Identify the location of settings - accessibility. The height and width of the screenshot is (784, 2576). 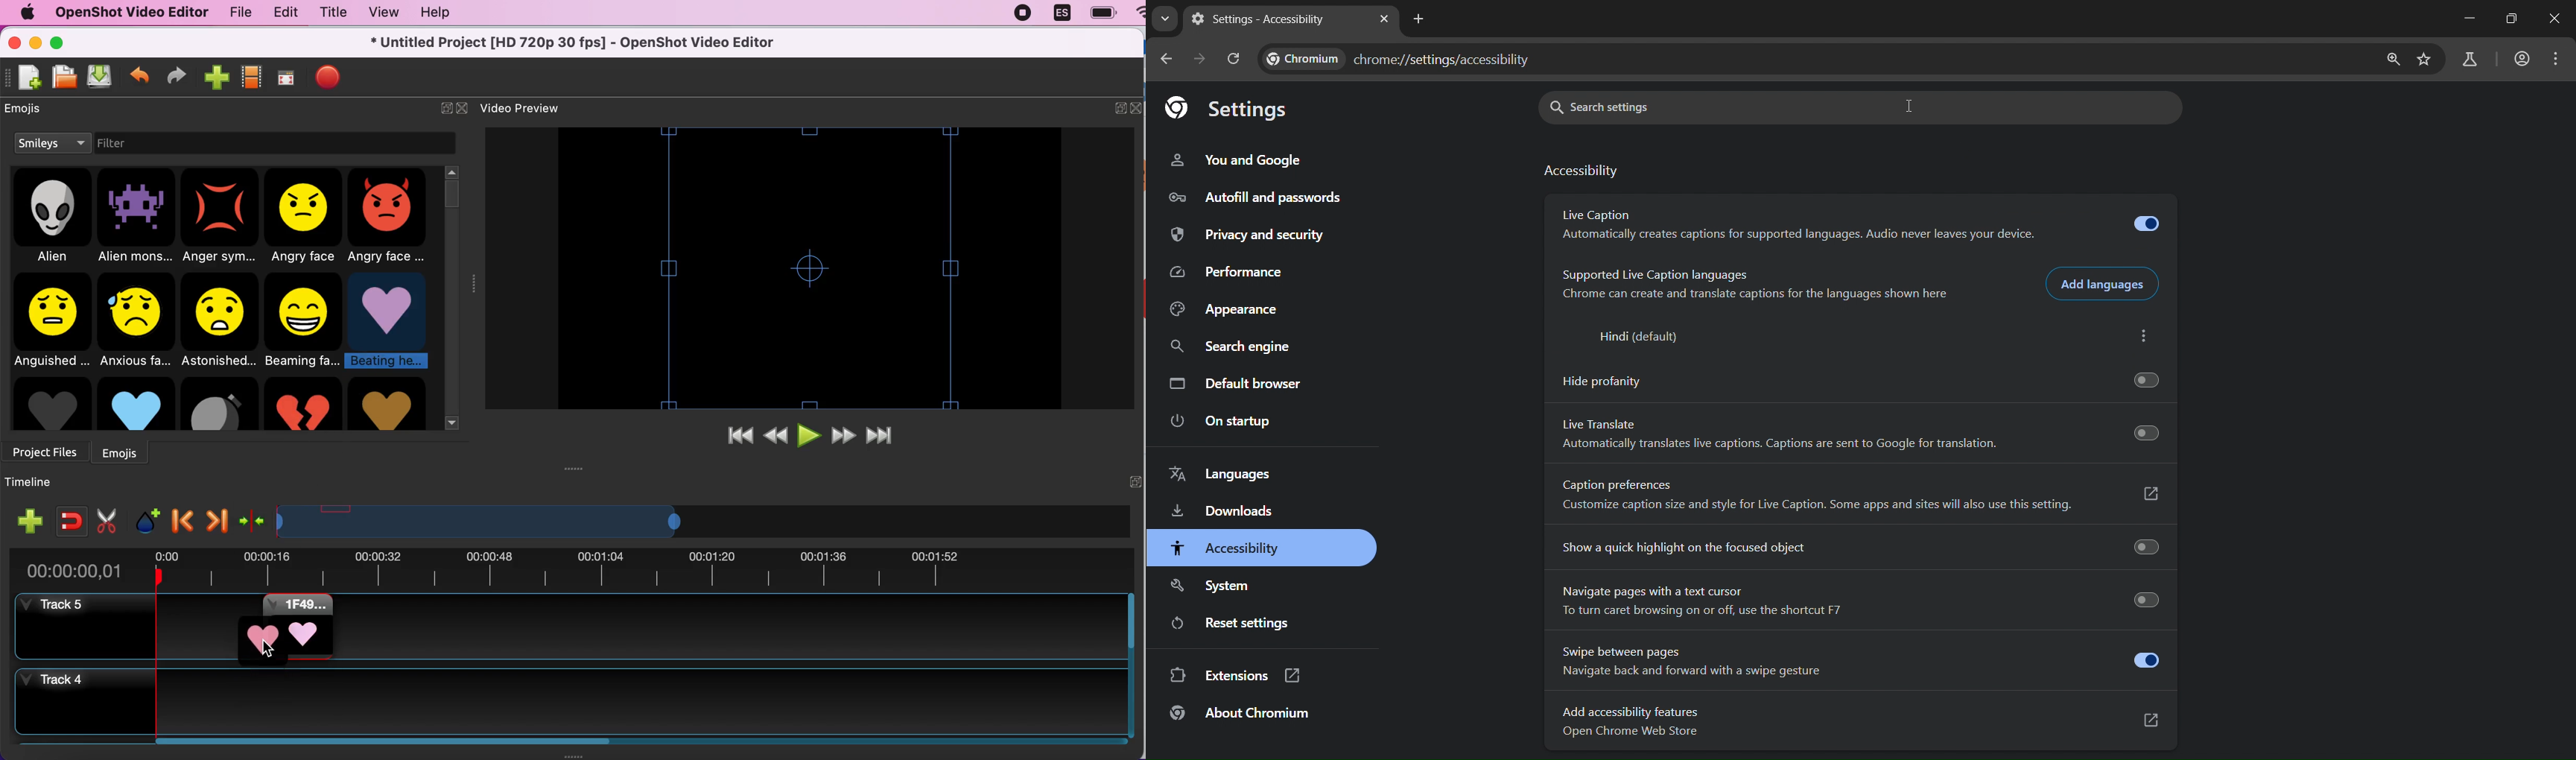
(1265, 20).